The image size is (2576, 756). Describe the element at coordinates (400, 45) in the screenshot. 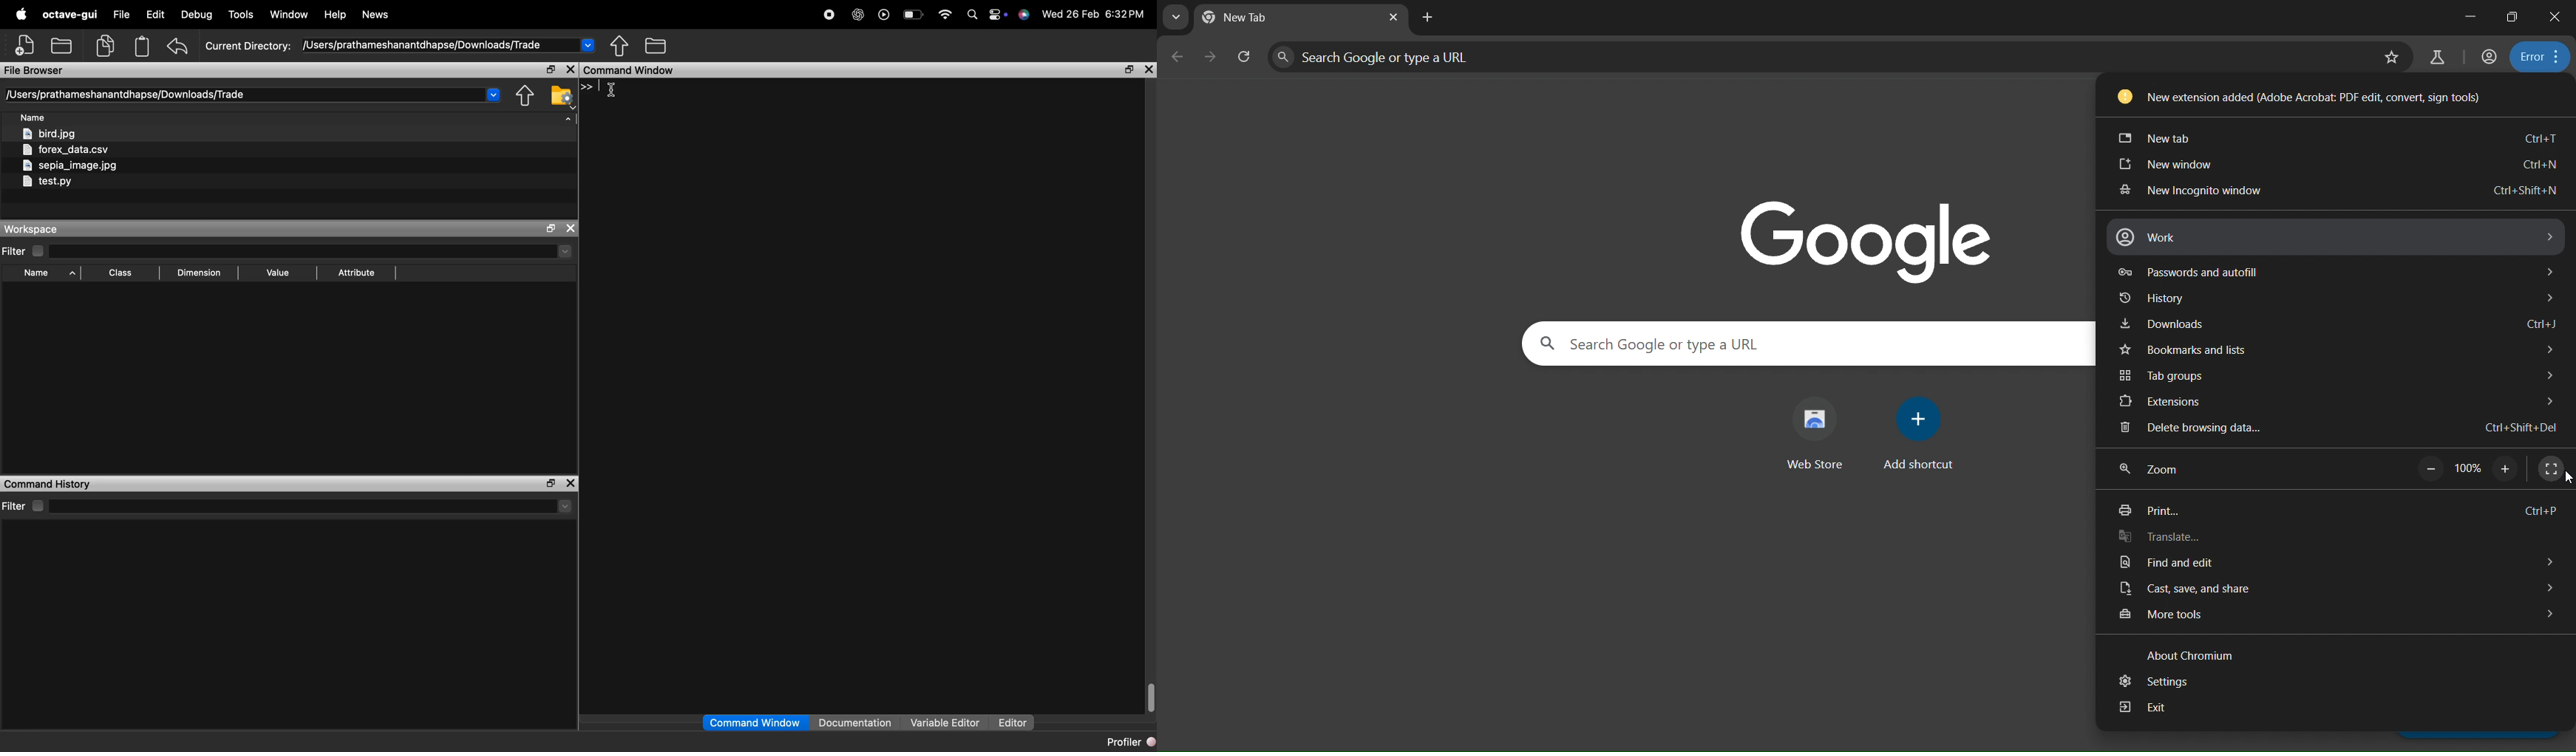

I see `current directory` at that location.